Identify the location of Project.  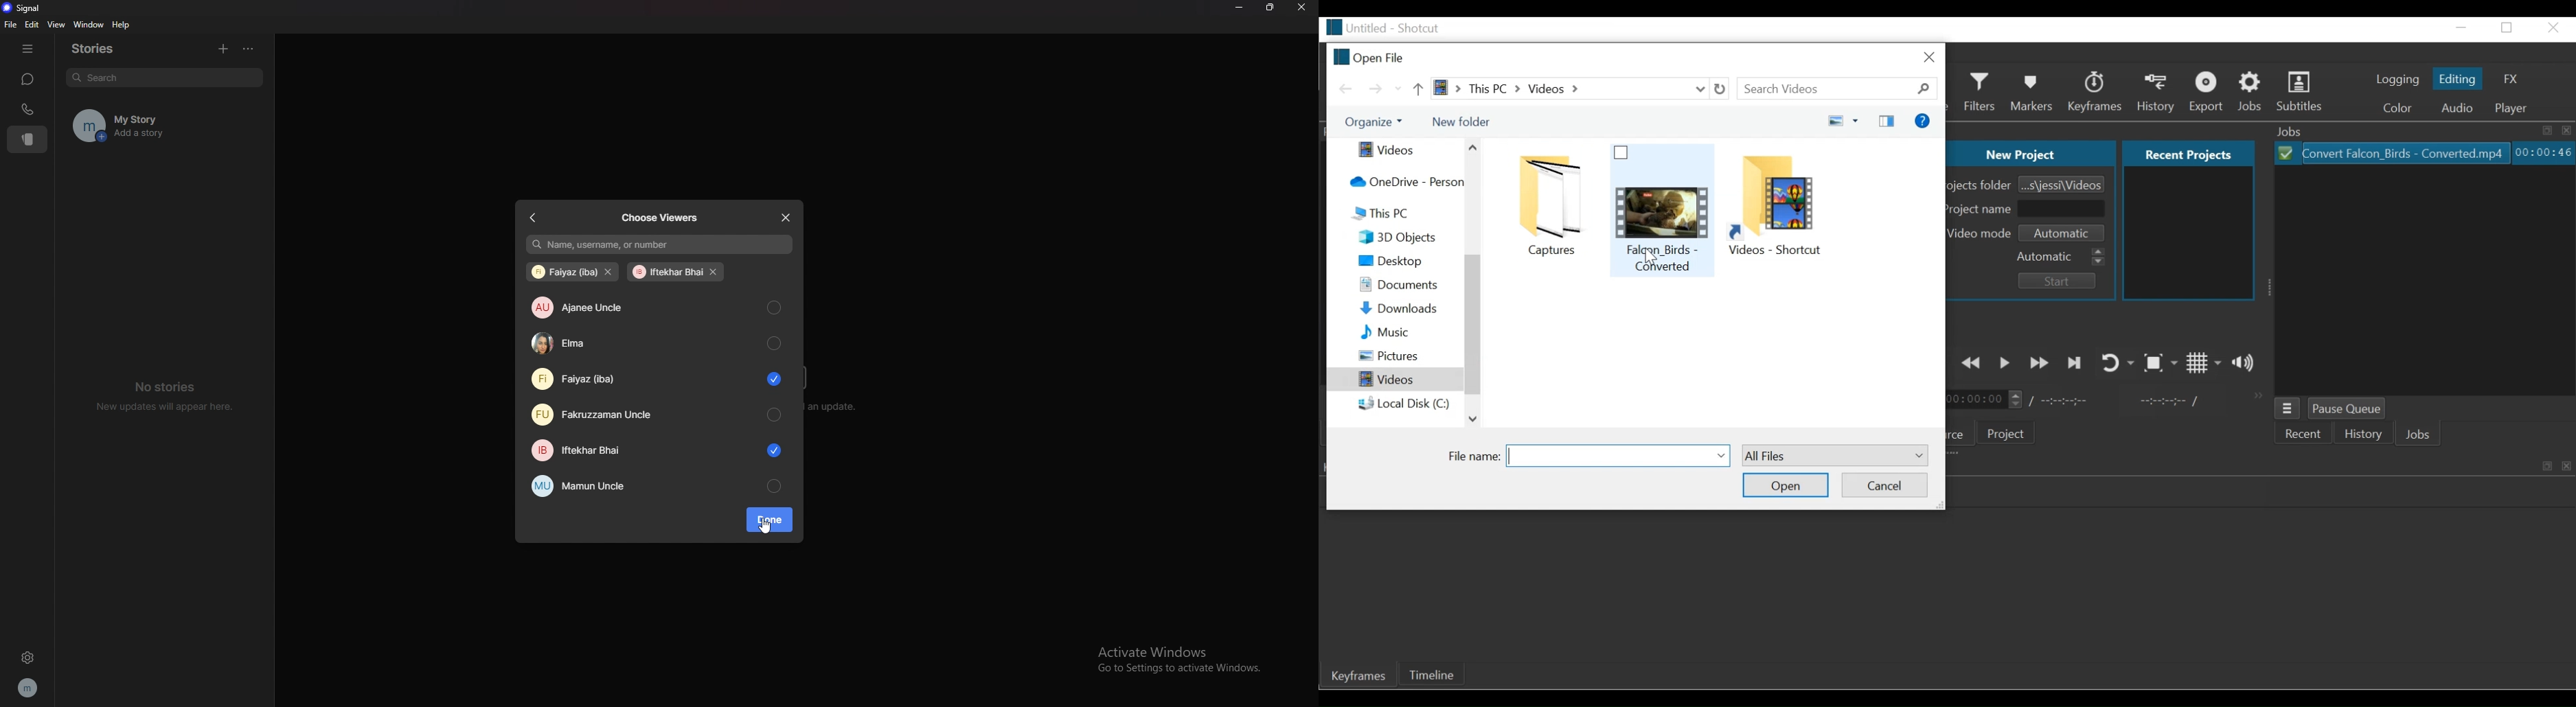
(2009, 433).